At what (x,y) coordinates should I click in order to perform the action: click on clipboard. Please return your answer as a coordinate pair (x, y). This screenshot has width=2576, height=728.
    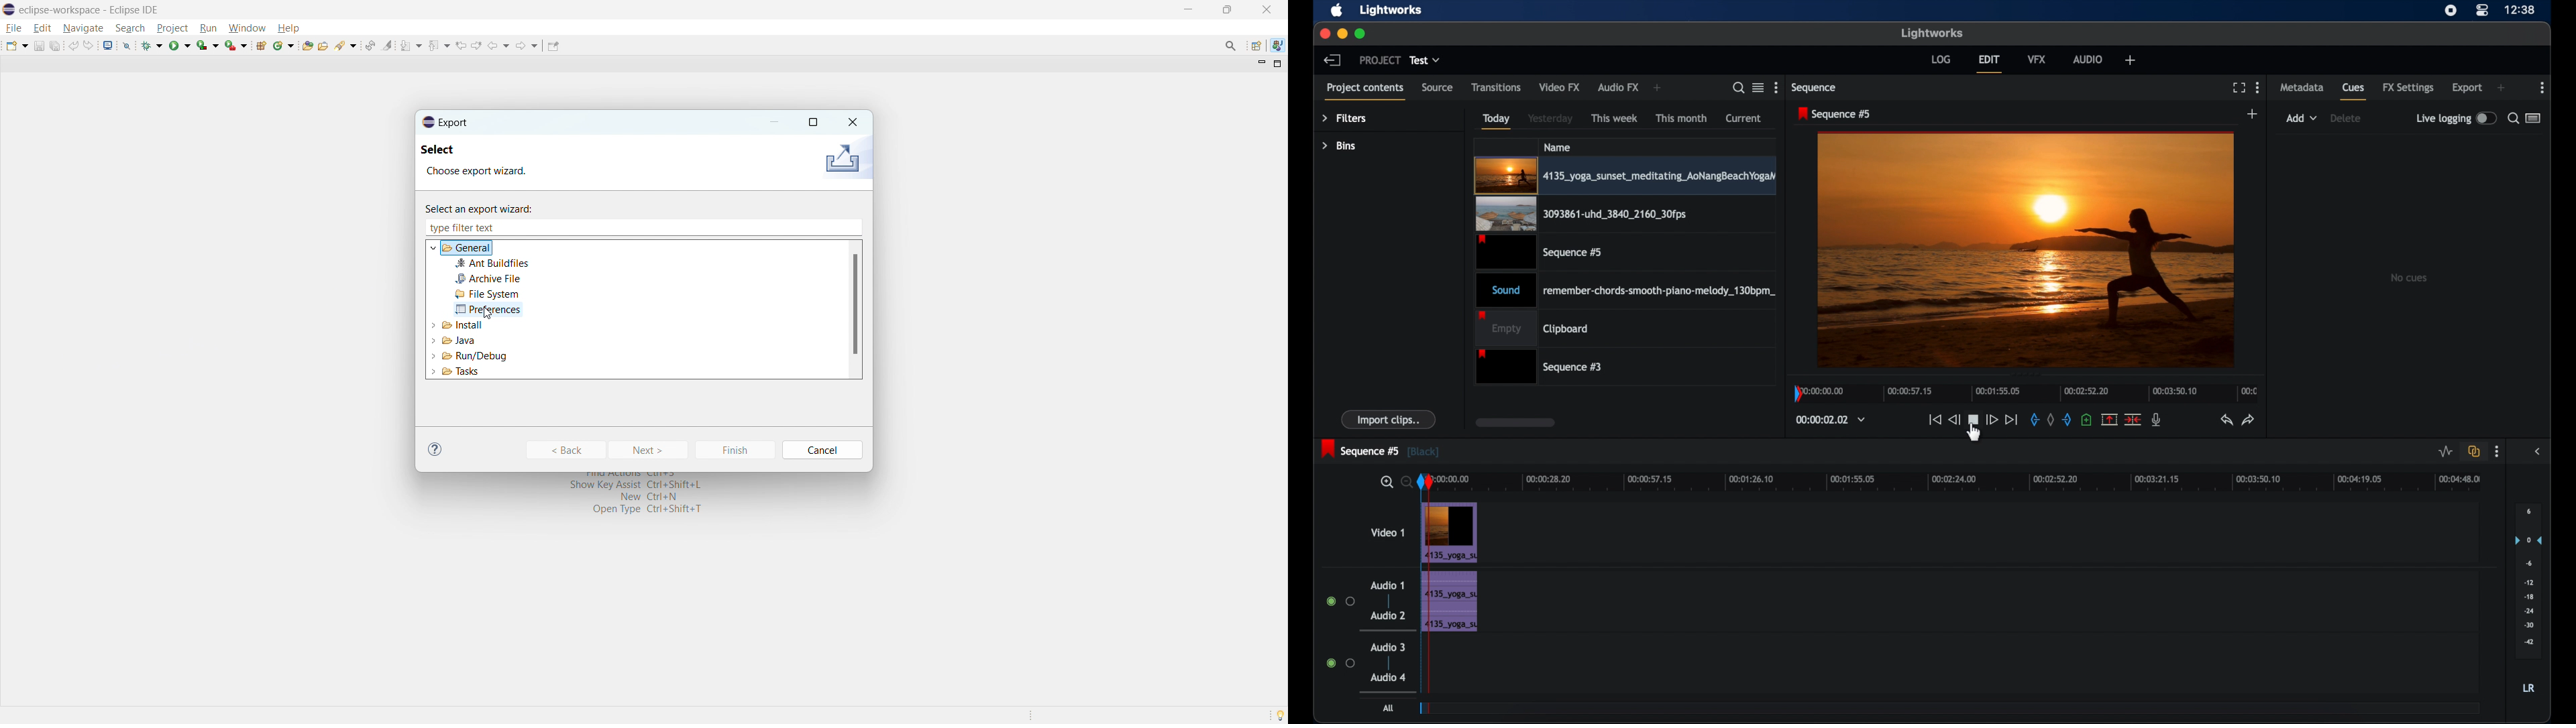
    Looking at the image, I should click on (1536, 328).